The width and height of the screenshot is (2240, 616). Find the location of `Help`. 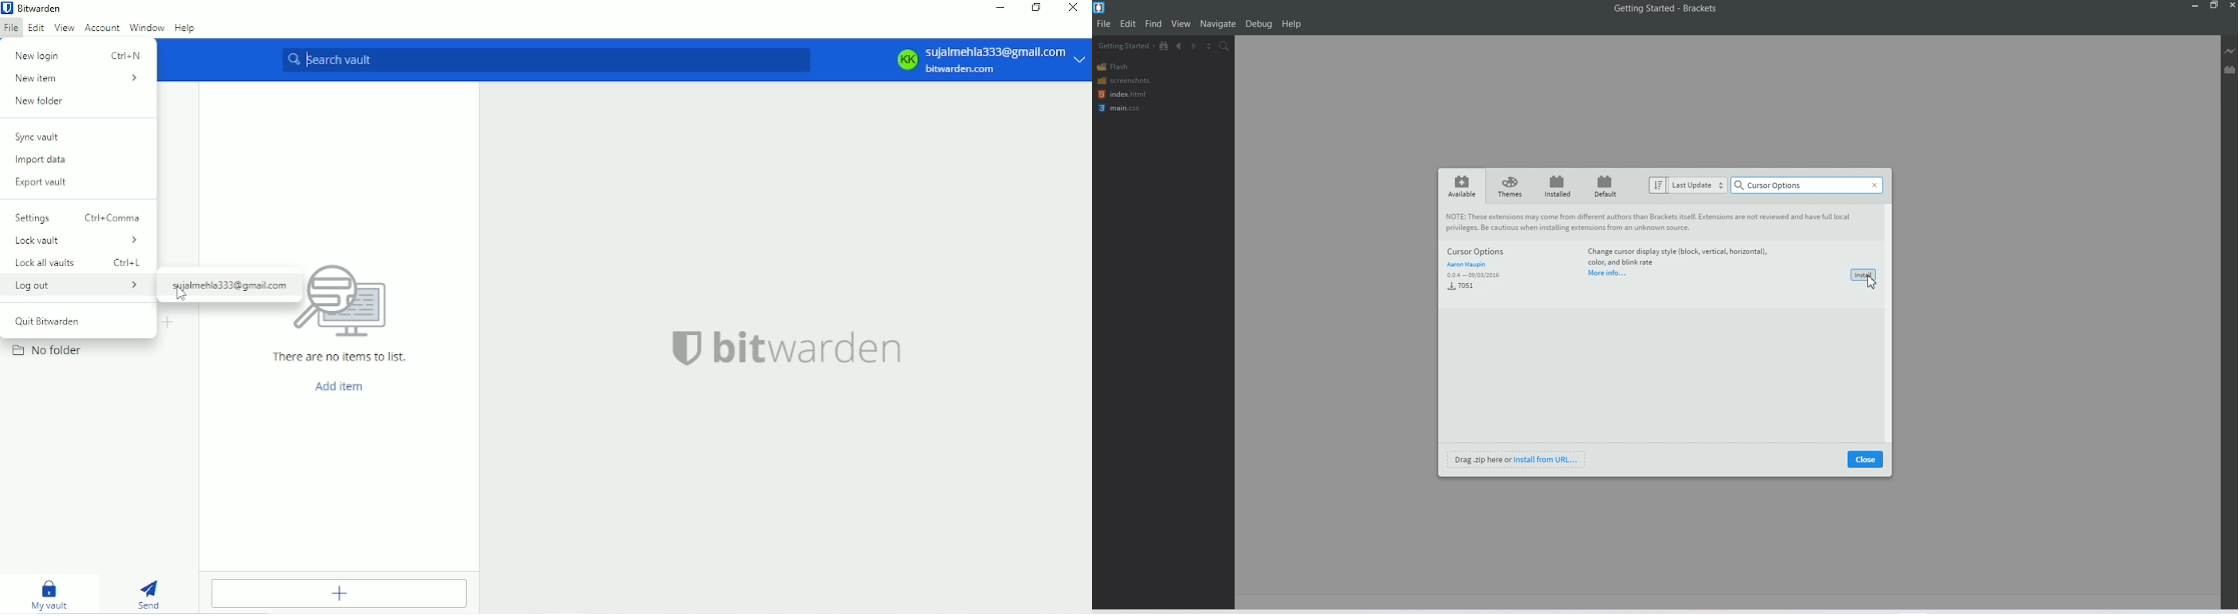

Help is located at coordinates (185, 28).